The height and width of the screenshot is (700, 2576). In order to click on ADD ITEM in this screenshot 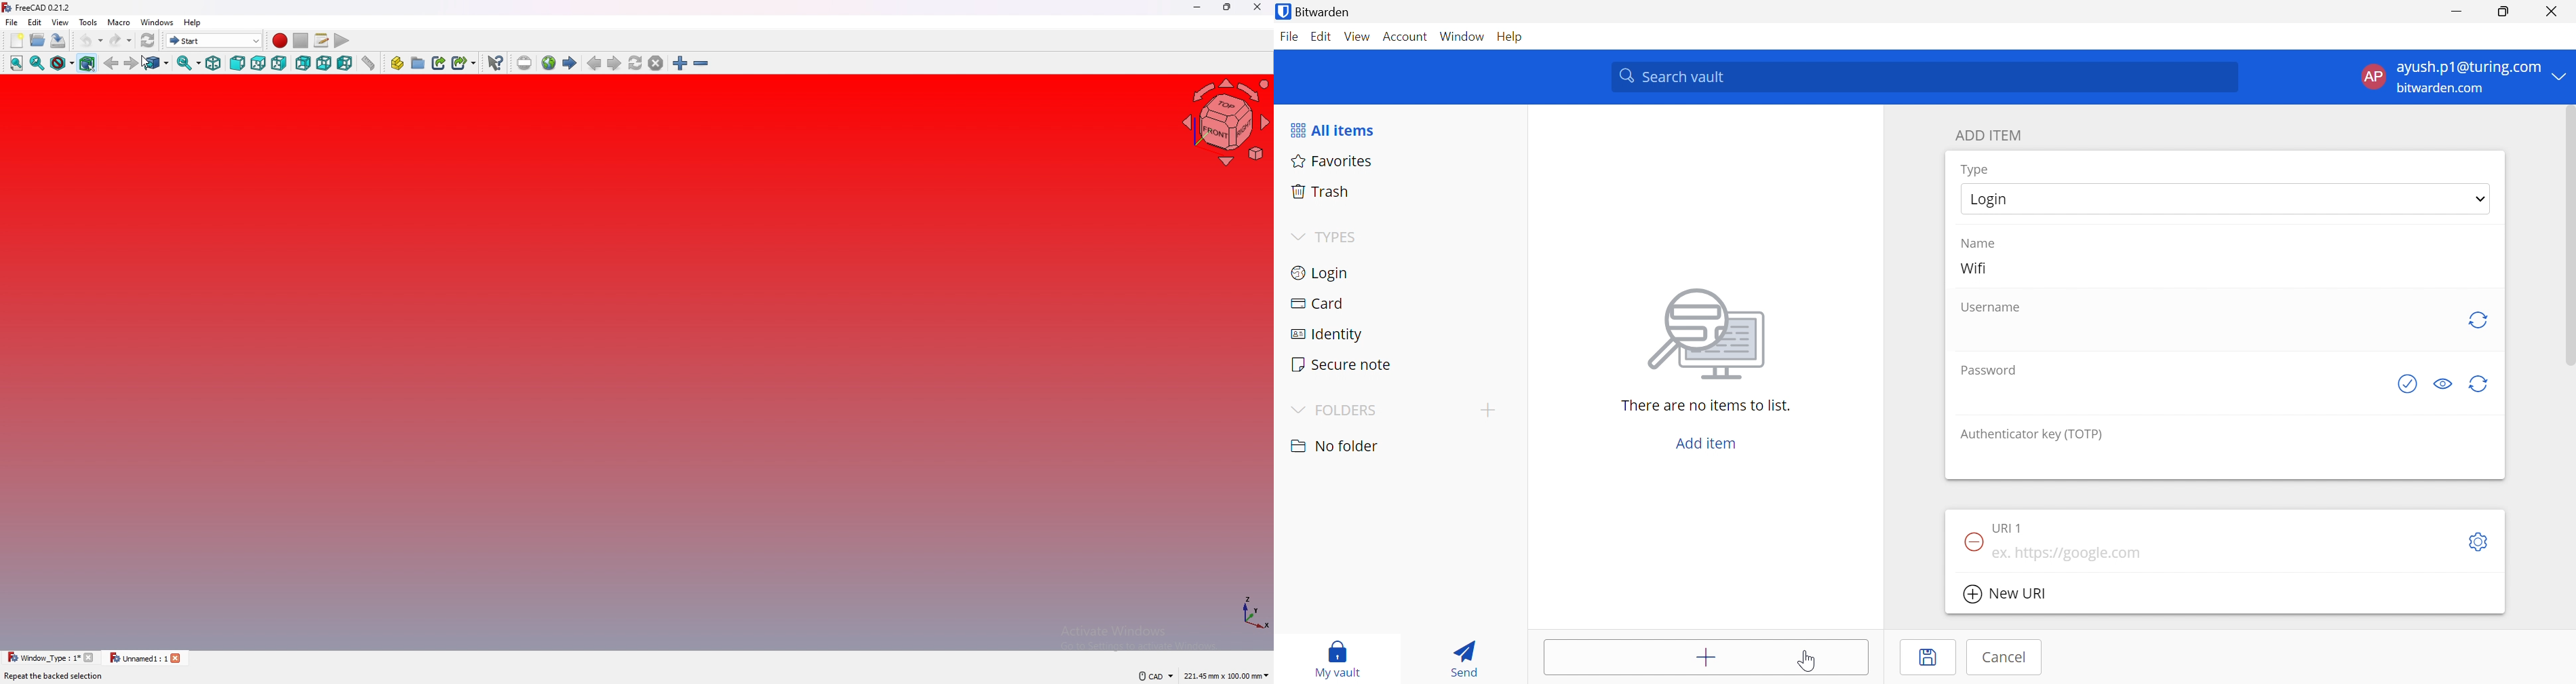, I will do `click(1991, 135)`.